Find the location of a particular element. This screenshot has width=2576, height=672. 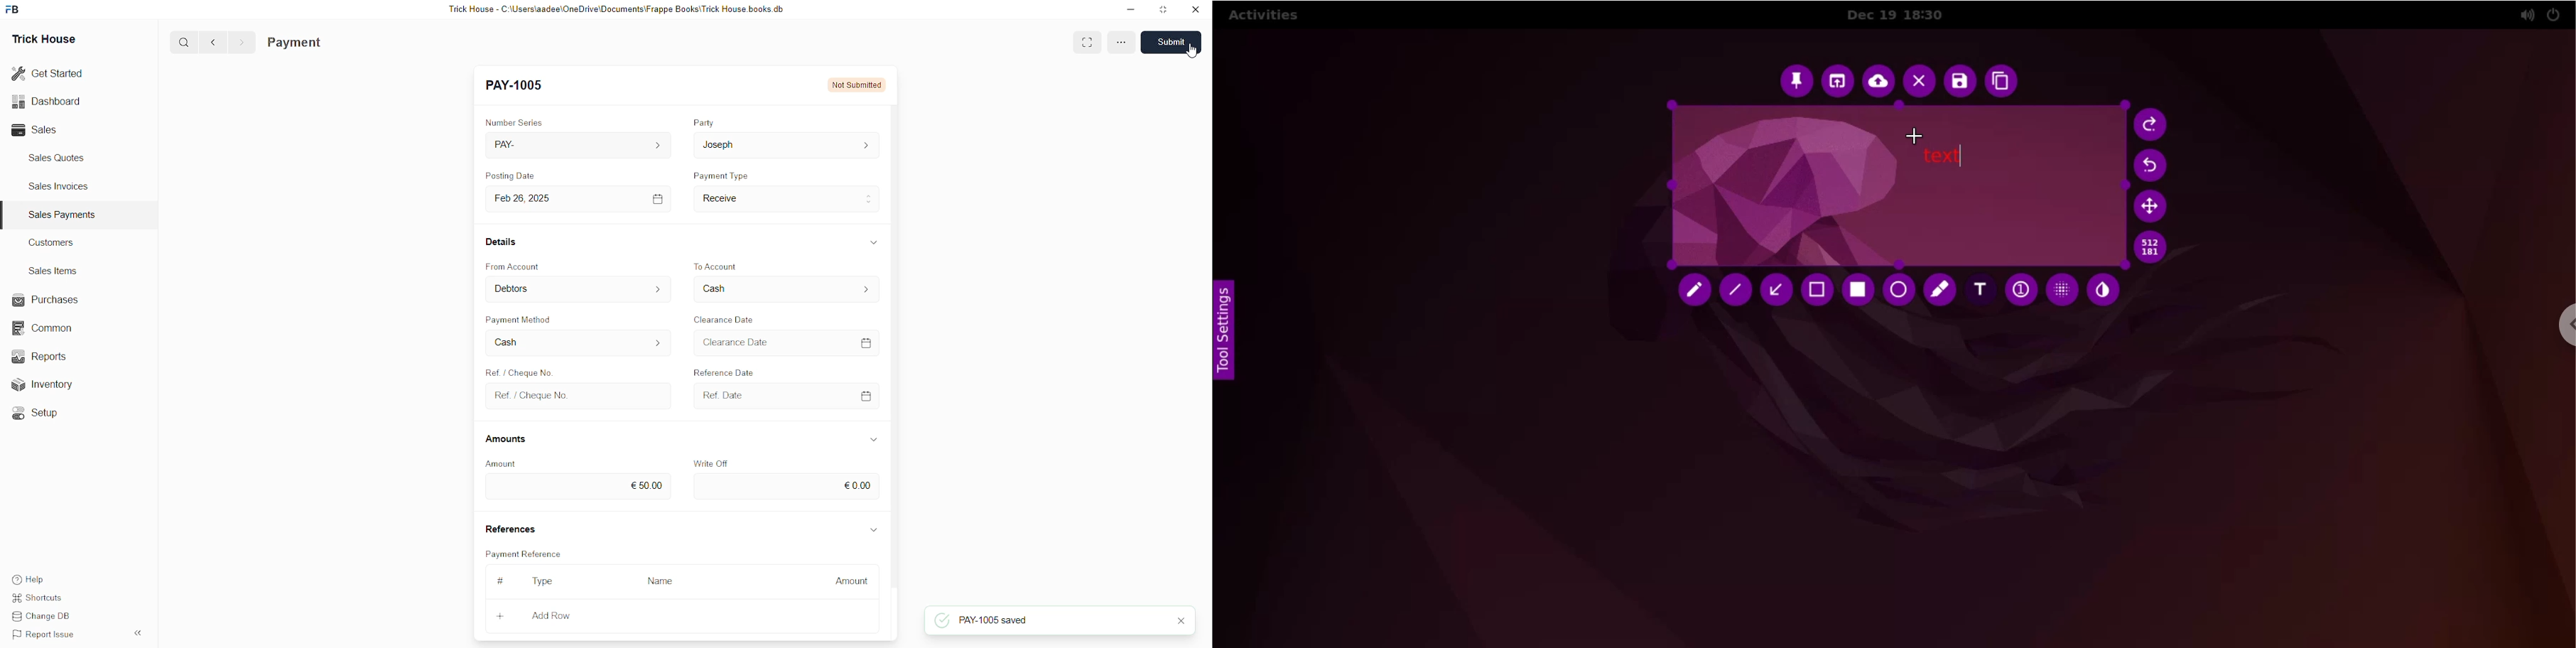

Write Off is located at coordinates (710, 464).